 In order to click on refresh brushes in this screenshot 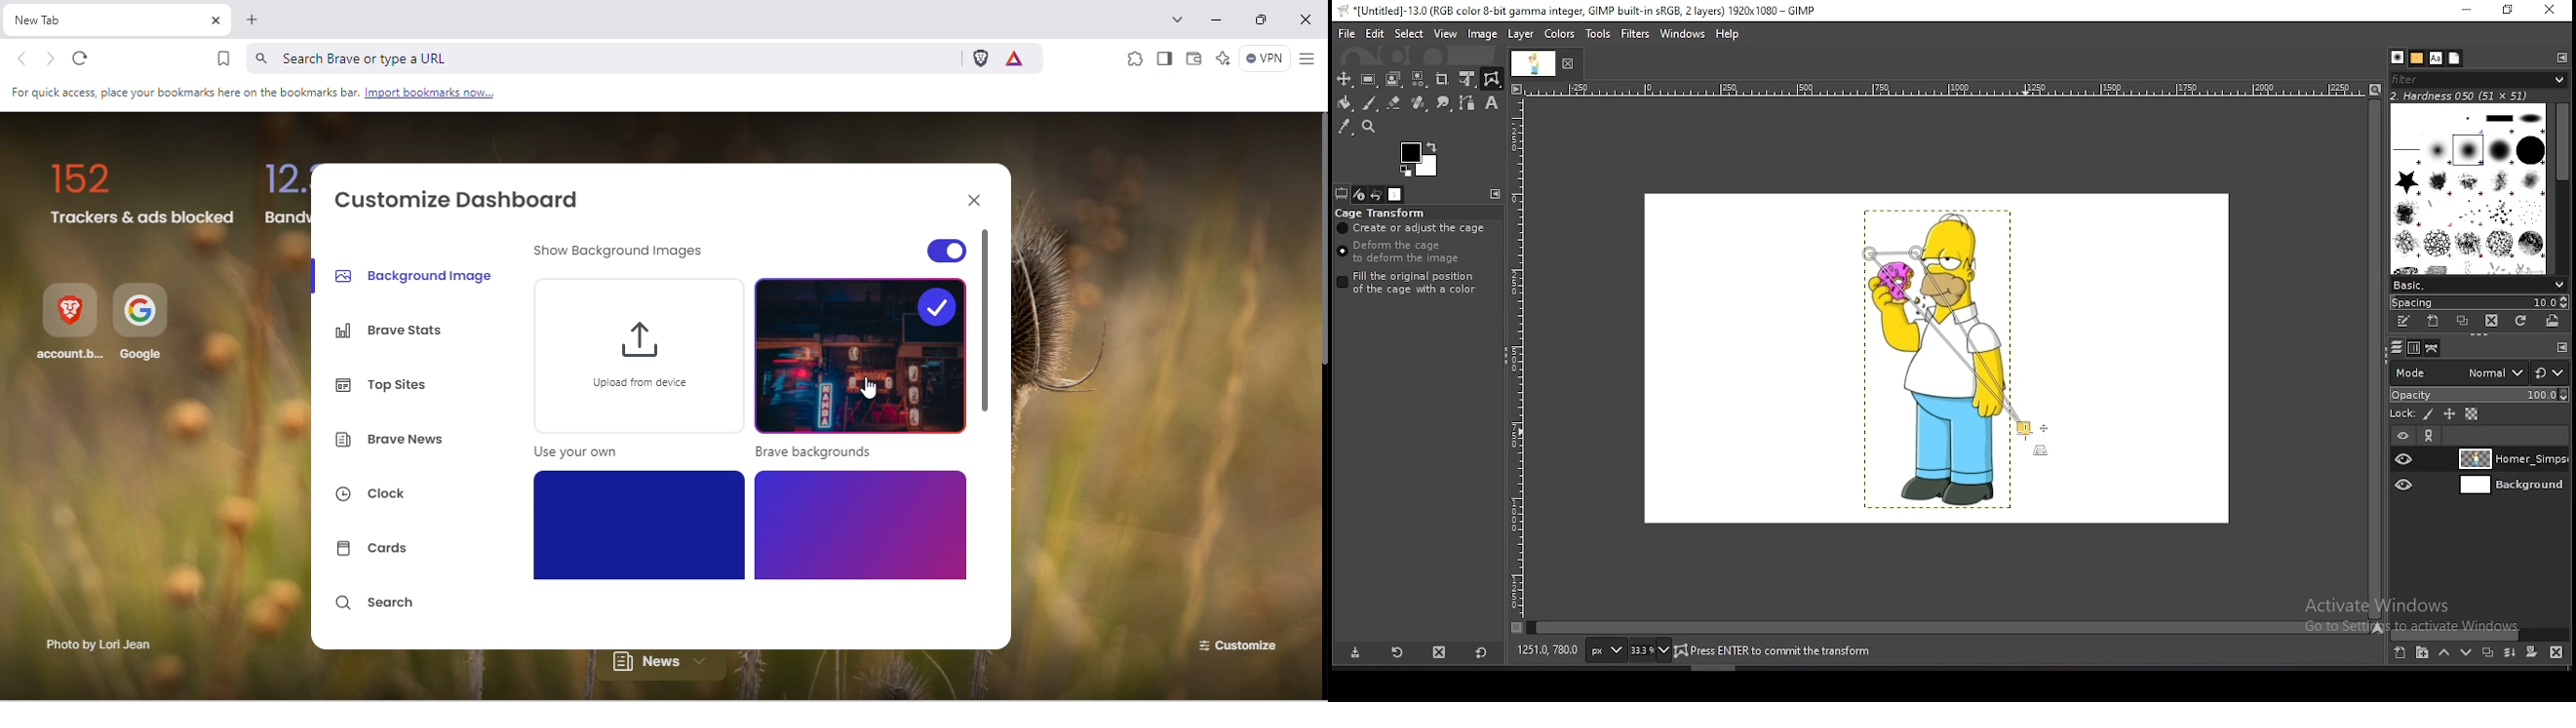, I will do `click(2521, 321)`.